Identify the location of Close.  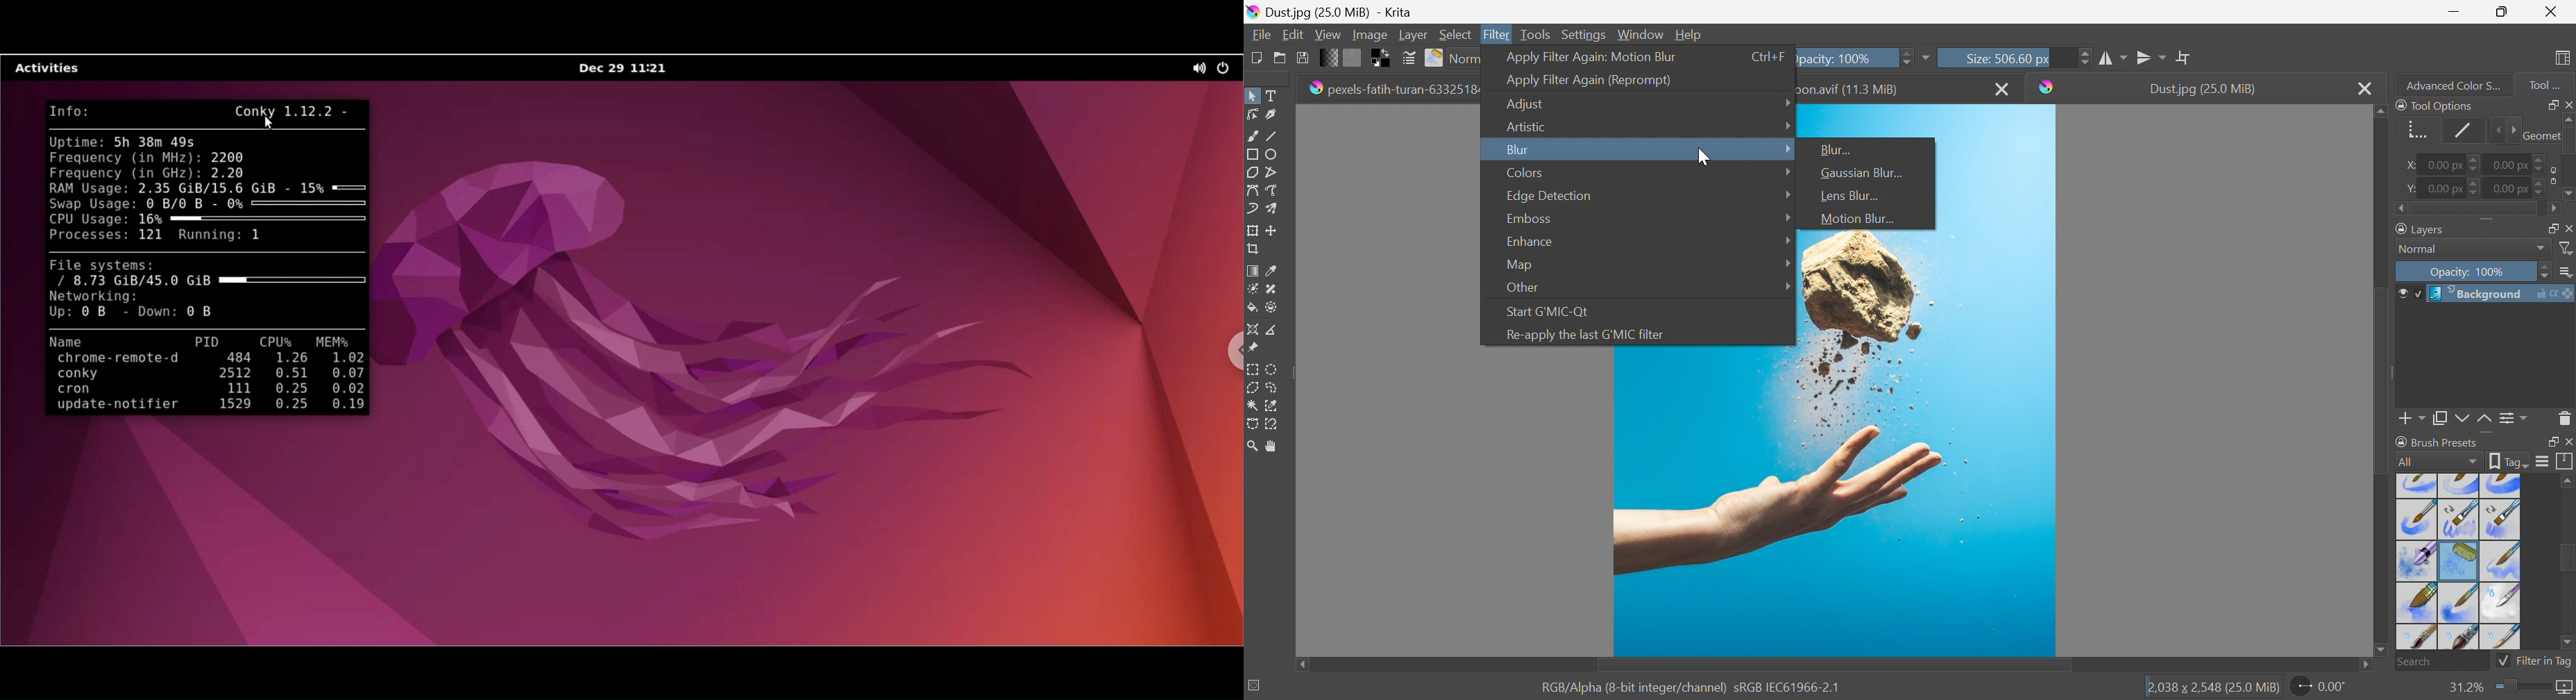
(2364, 88).